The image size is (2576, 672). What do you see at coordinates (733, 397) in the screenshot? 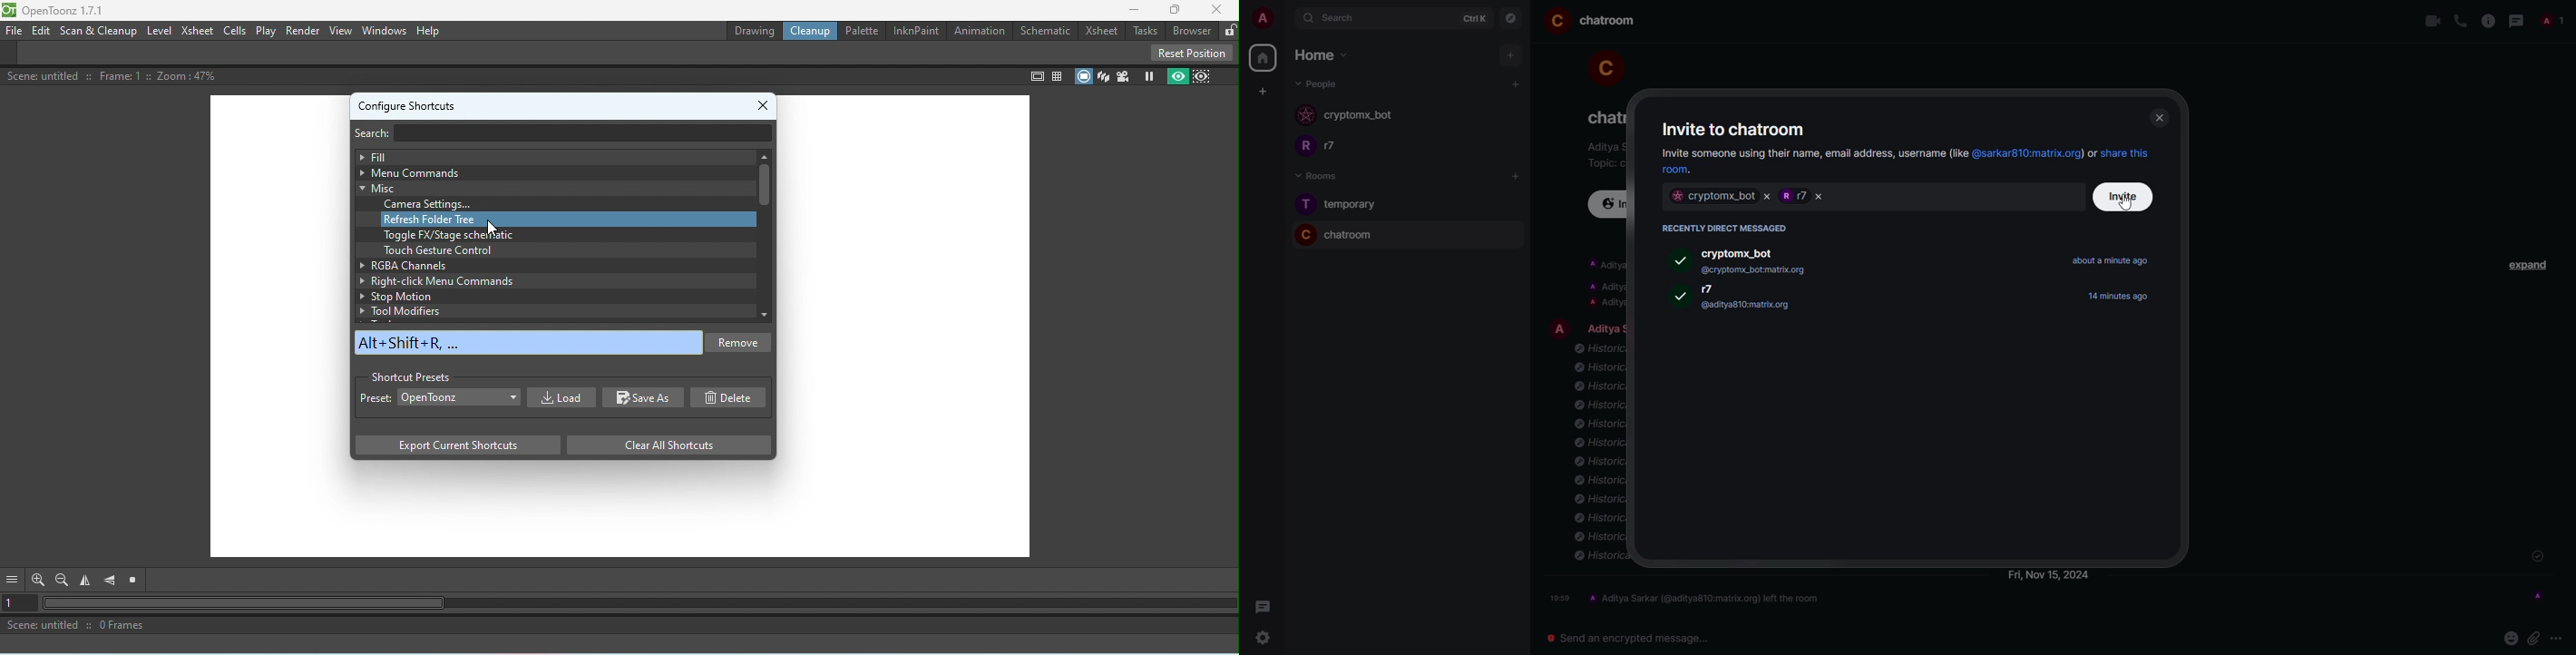
I see `Delete` at bounding box center [733, 397].